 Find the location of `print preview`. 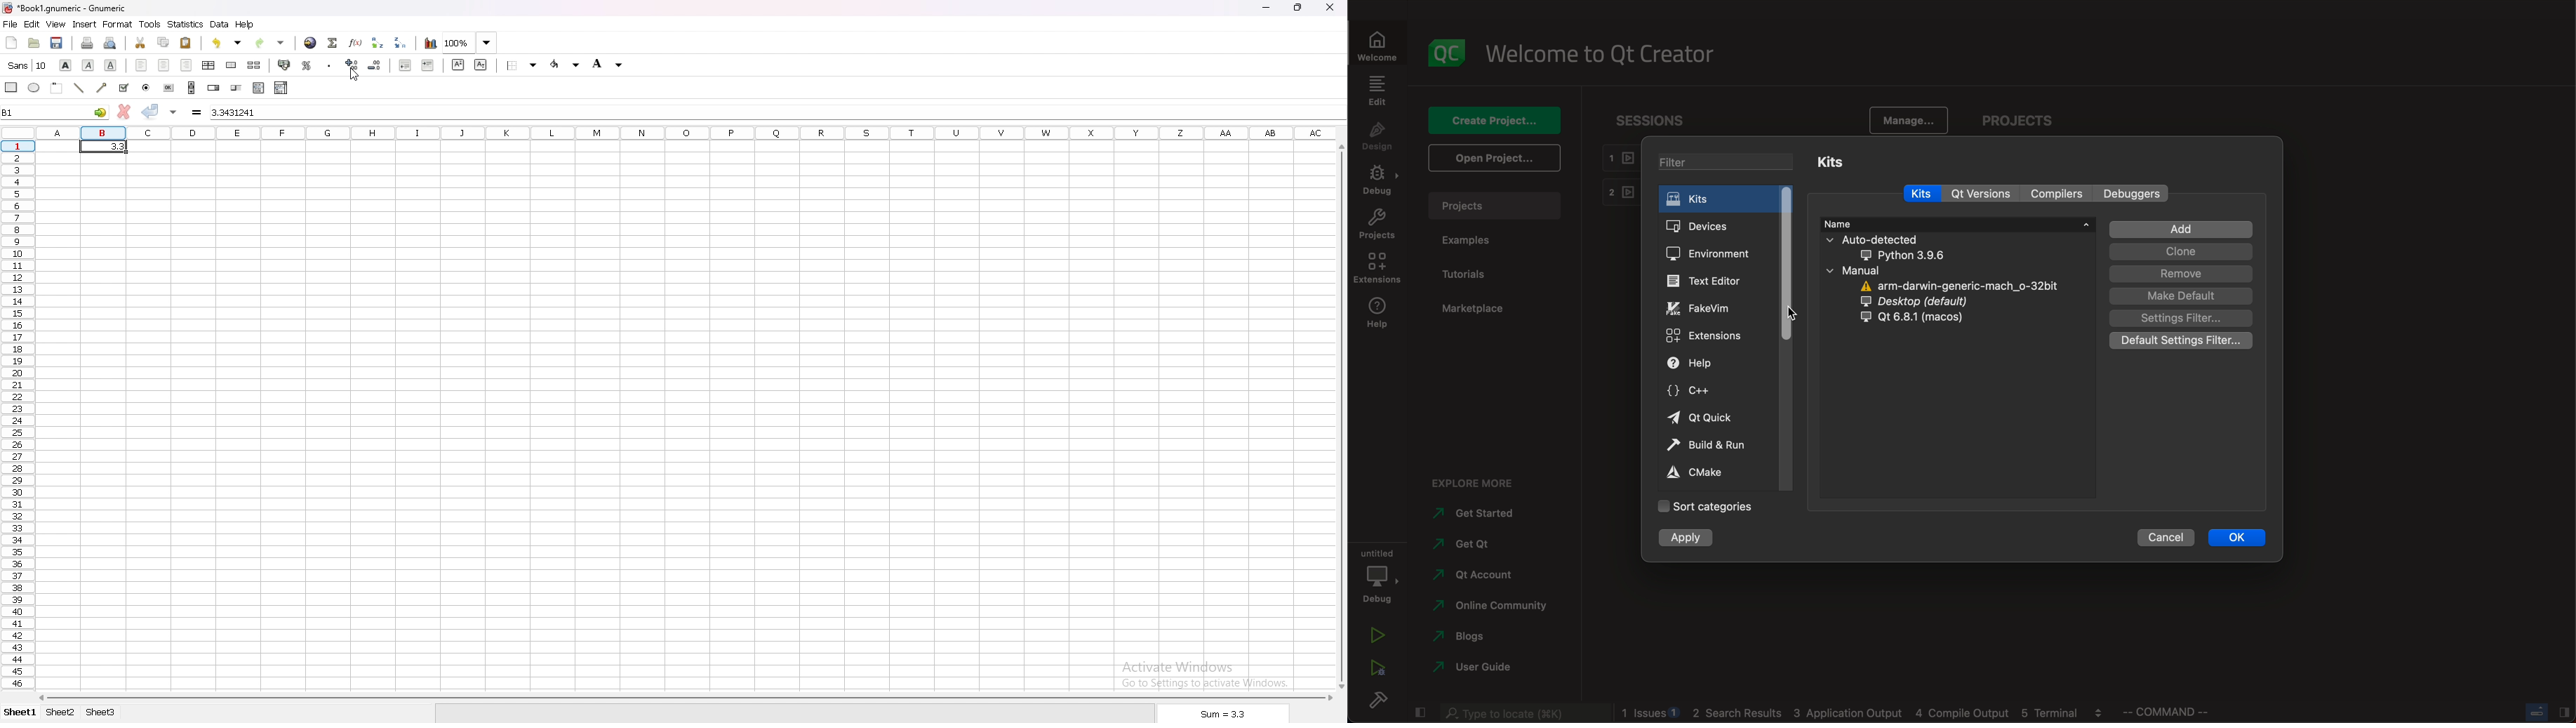

print preview is located at coordinates (110, 43).